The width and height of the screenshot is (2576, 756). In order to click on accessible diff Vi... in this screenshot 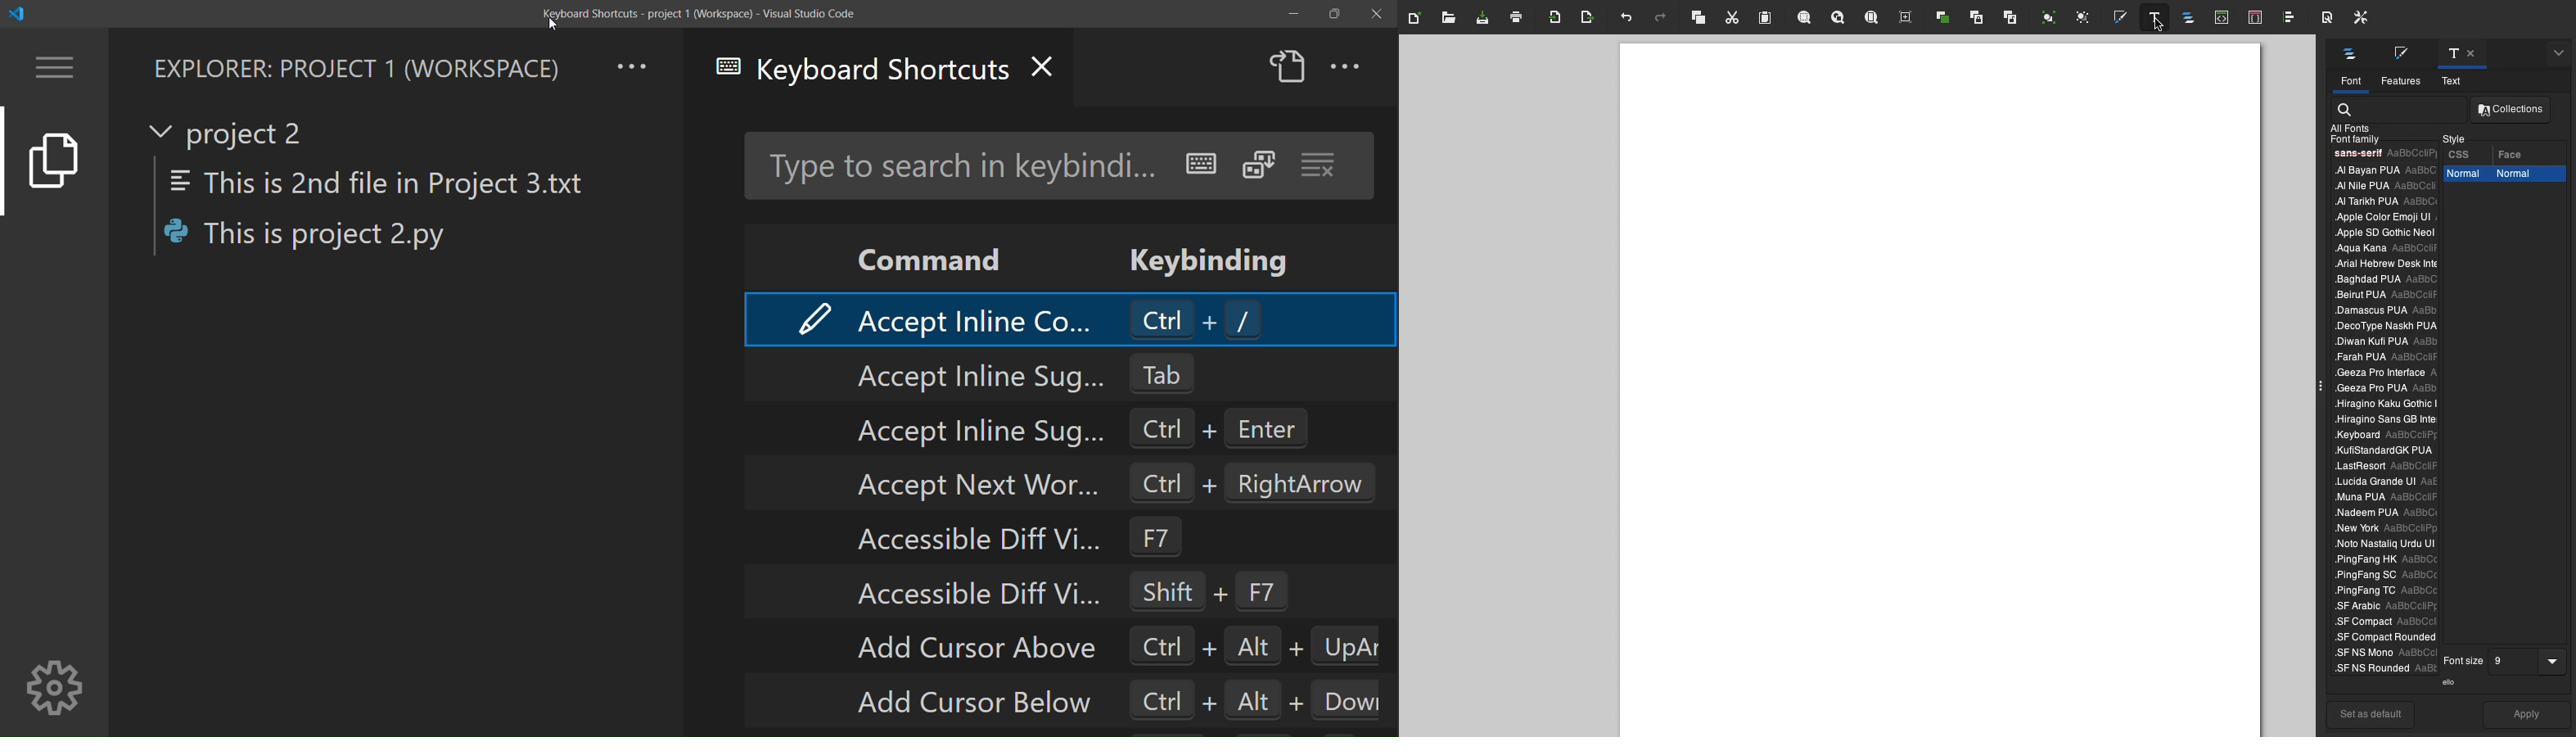, I will do `click(975, 596)`.